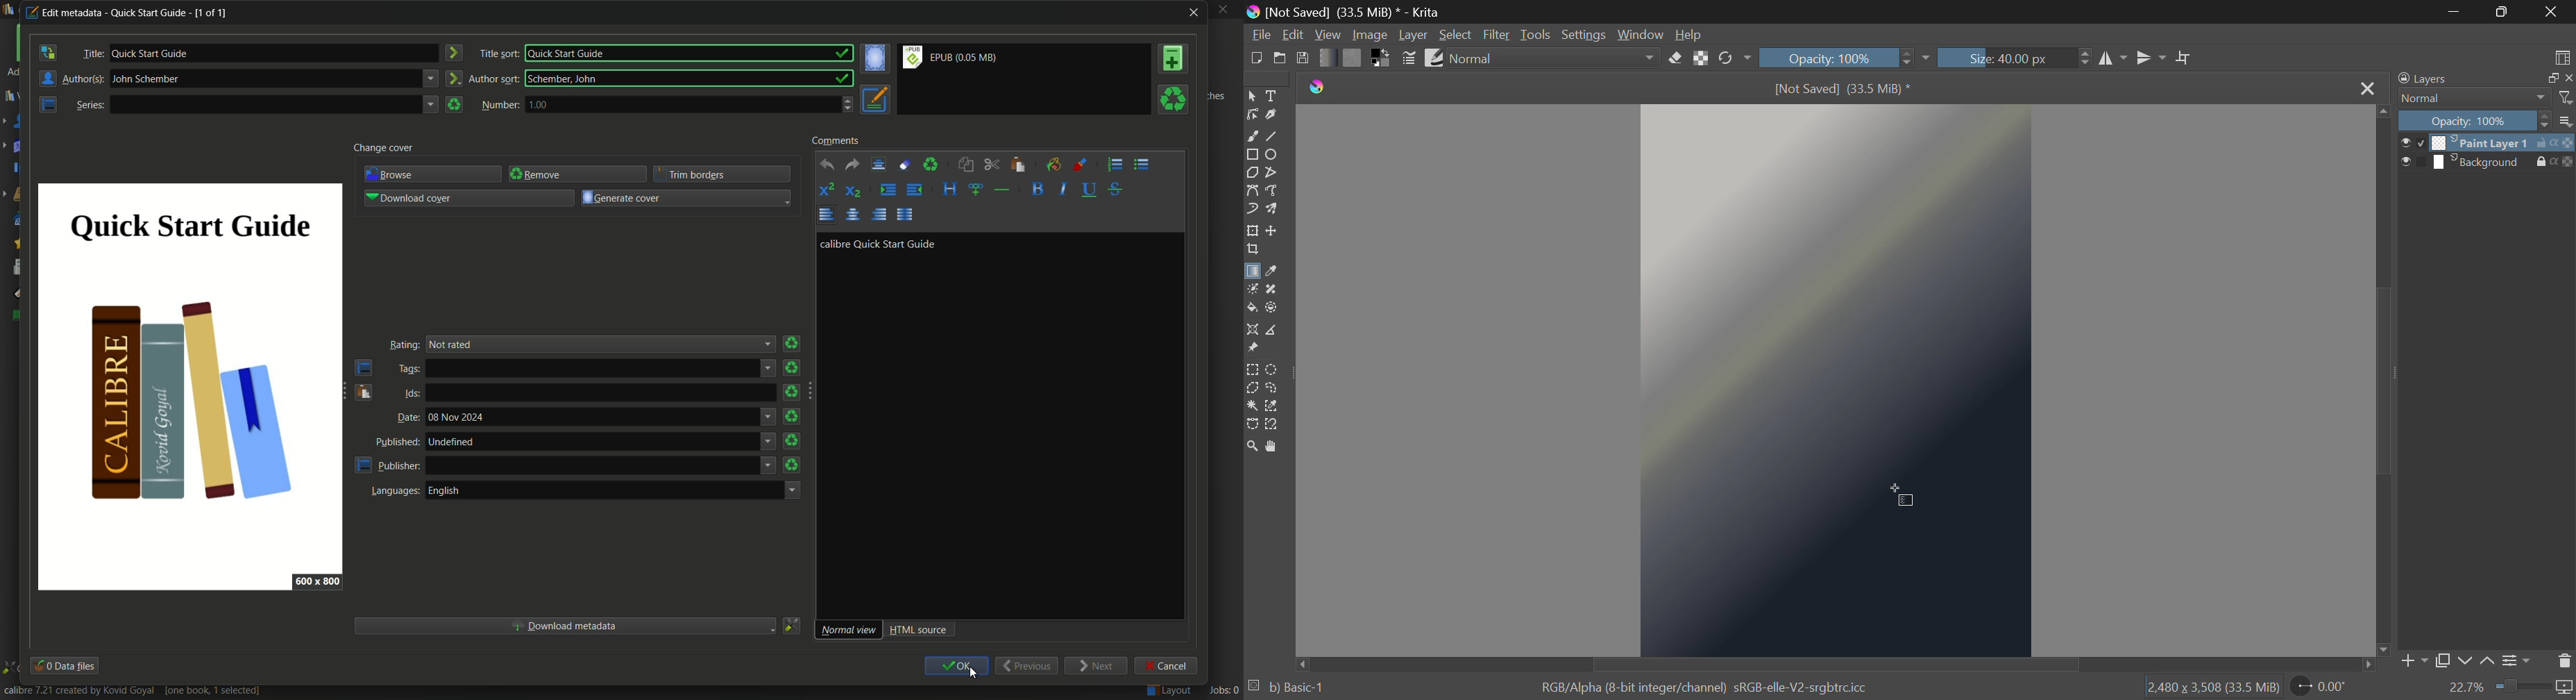 This screenshot has height=700, width=2576. I want to click on File, so click(1260, 33).